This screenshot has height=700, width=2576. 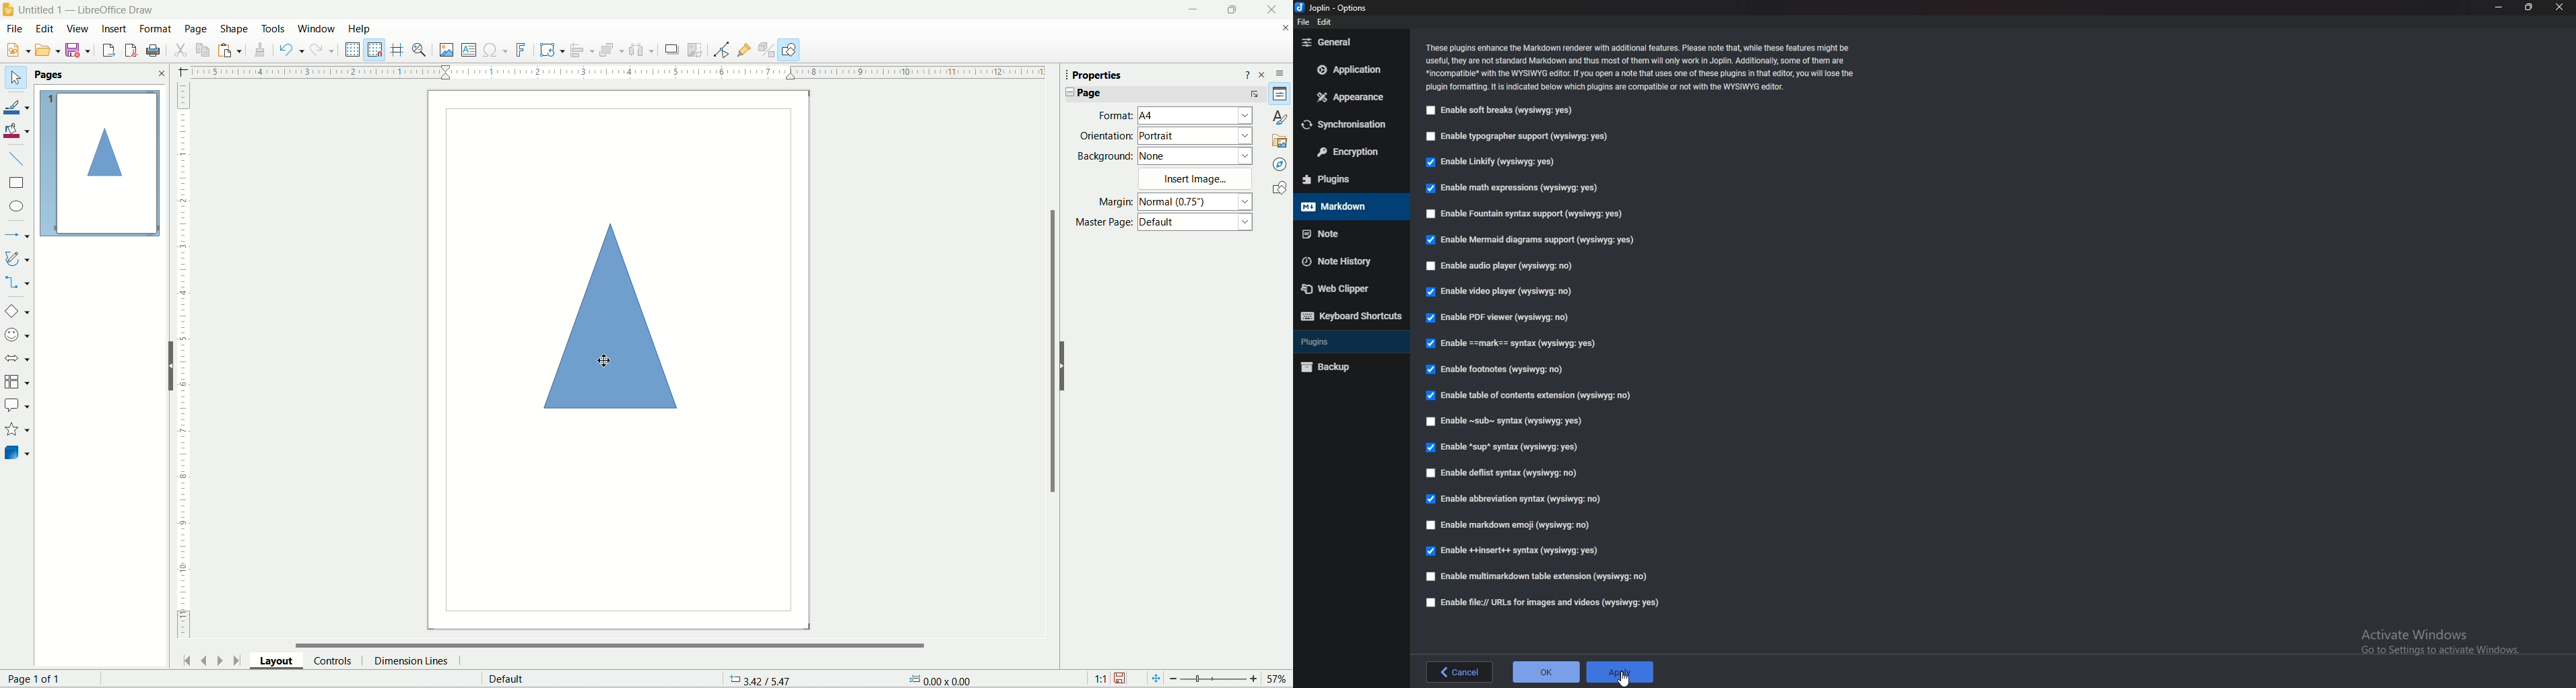 I want to click on Appearance, so click(x=1351, y=98).